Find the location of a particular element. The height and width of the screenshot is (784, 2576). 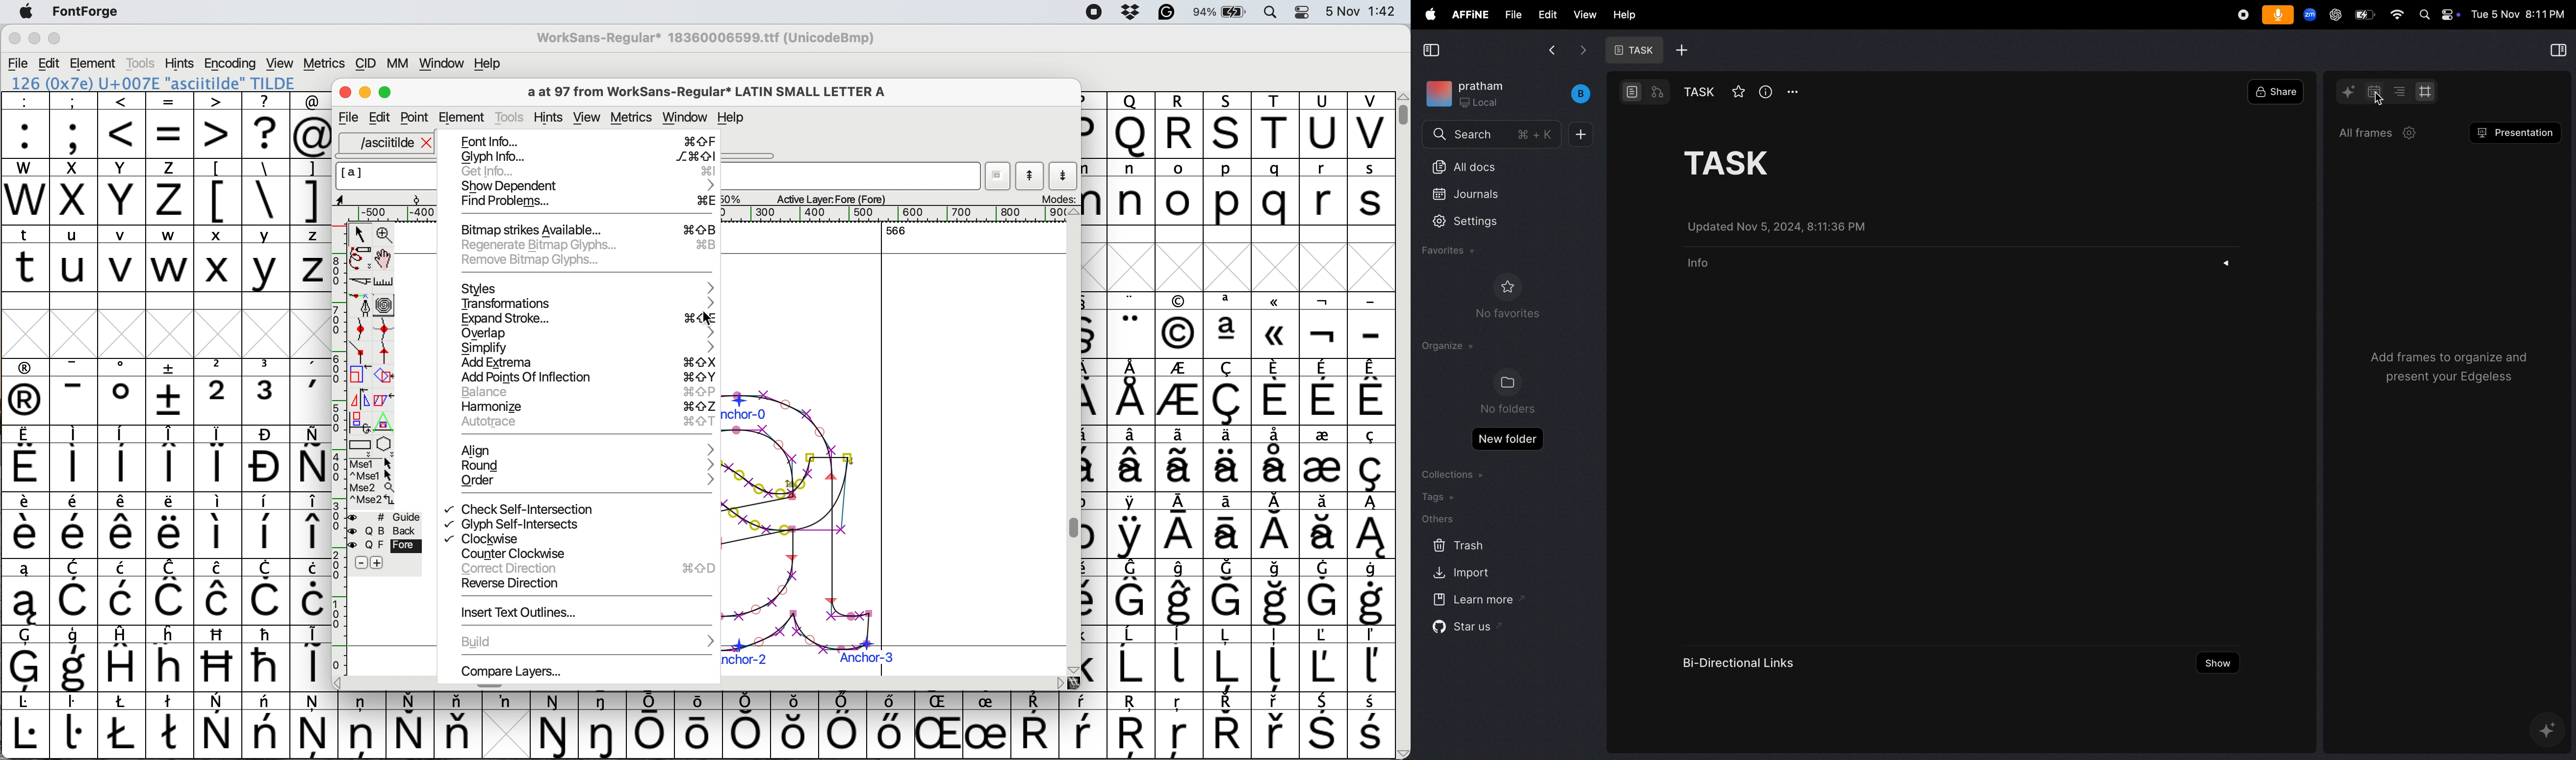

change whether spiro is active or not is located at coordinates (385, 304).